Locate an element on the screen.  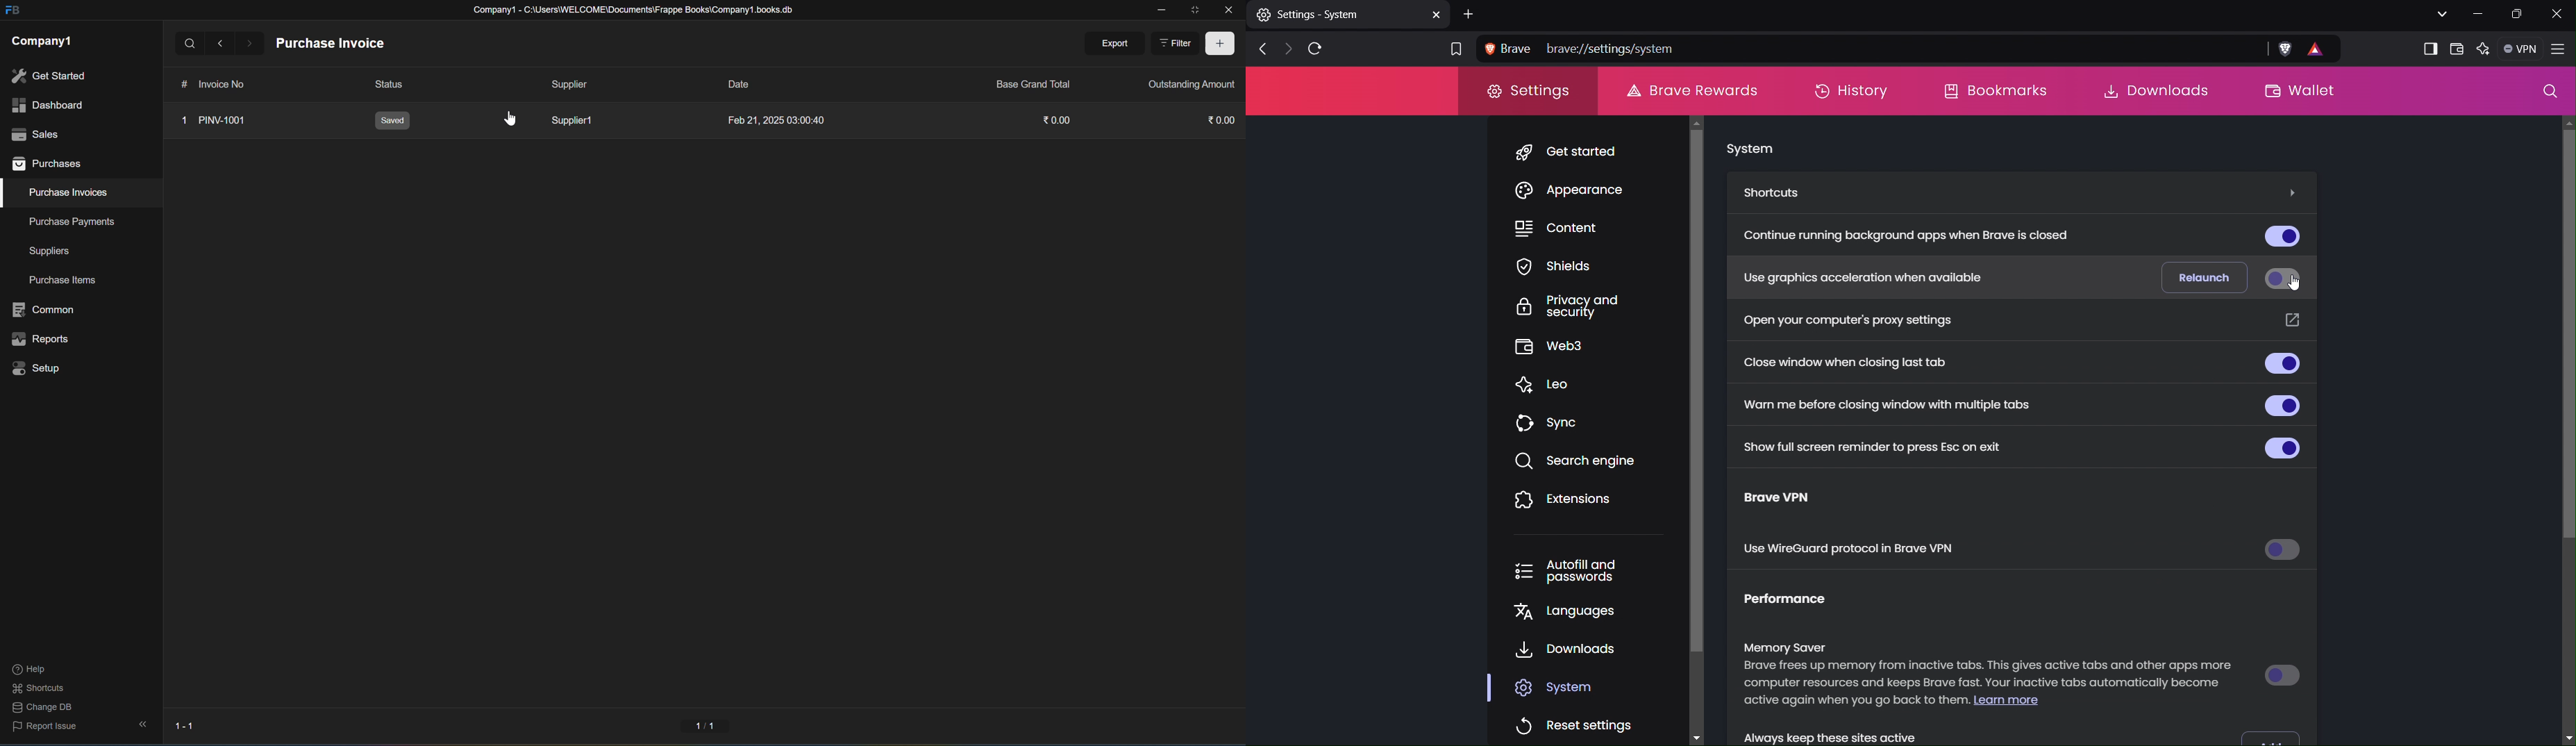
Feb 21, 2025 03:00:40 is located at coordinates (777, 121).